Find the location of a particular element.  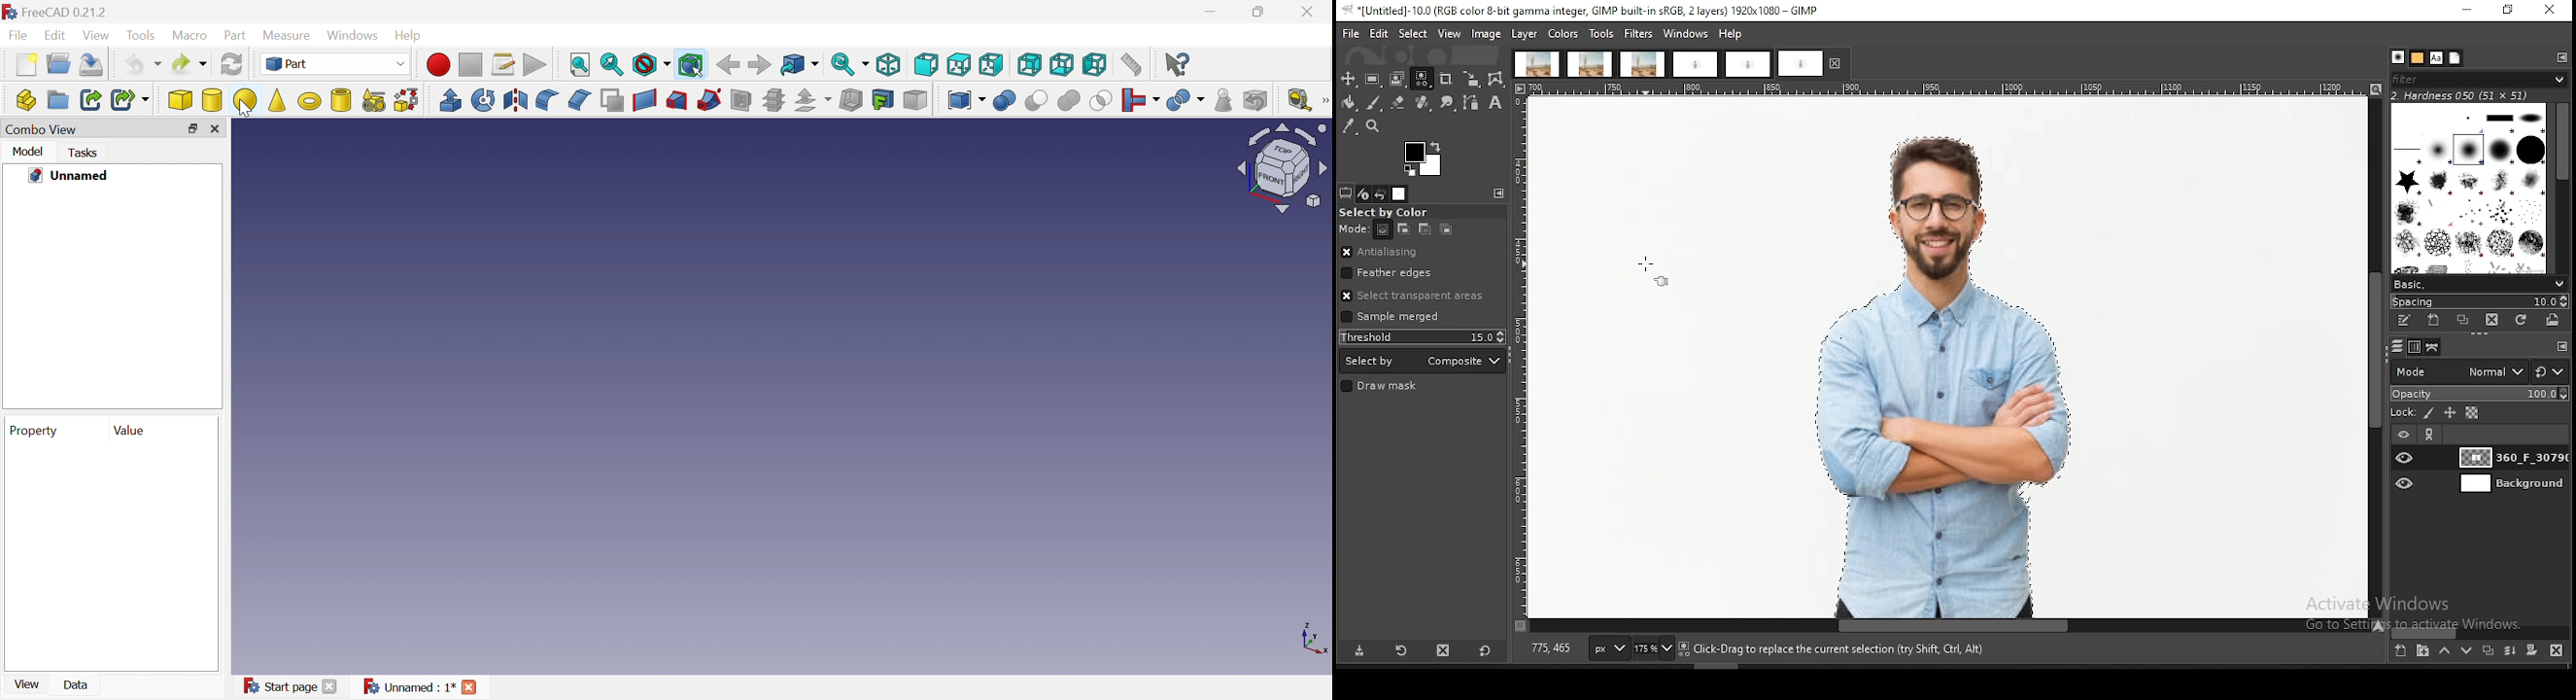

Isometric is located at coordinates (889, 65).